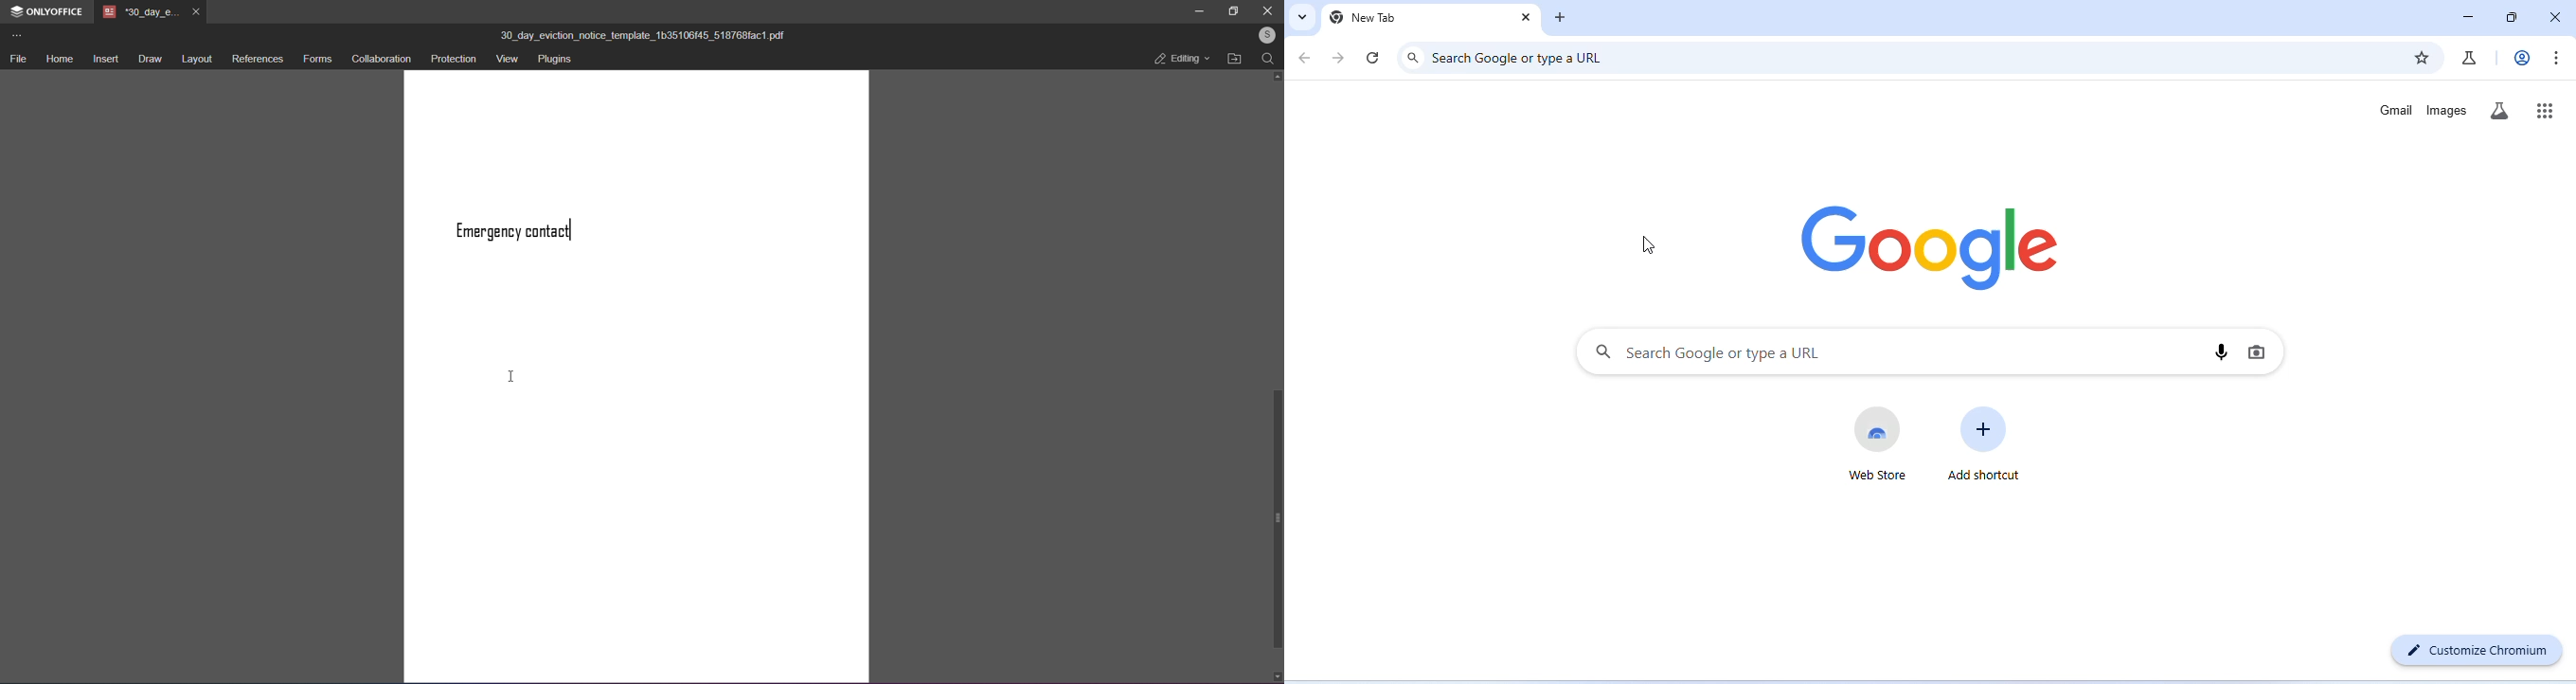 The image size is (2576, 700). Describe the element at coordinates (1308, 57) in the screenshot. I see `go back` at that location.